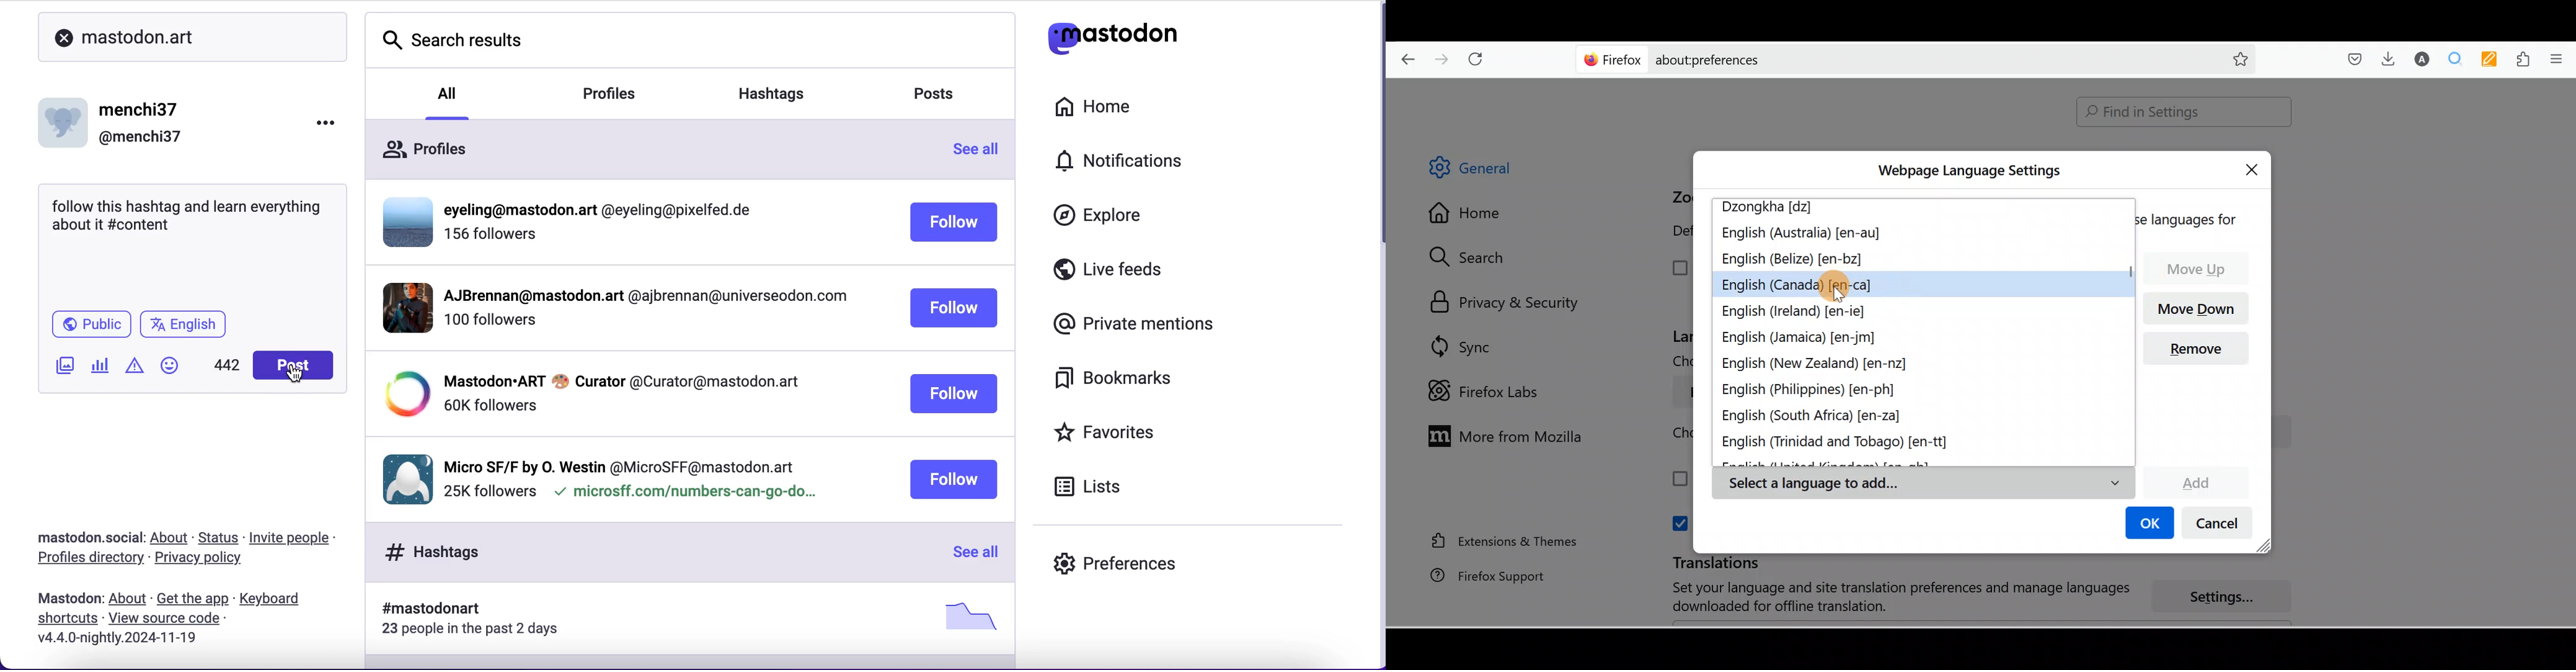  I want to click on Reload current page, so click(1480, 56).